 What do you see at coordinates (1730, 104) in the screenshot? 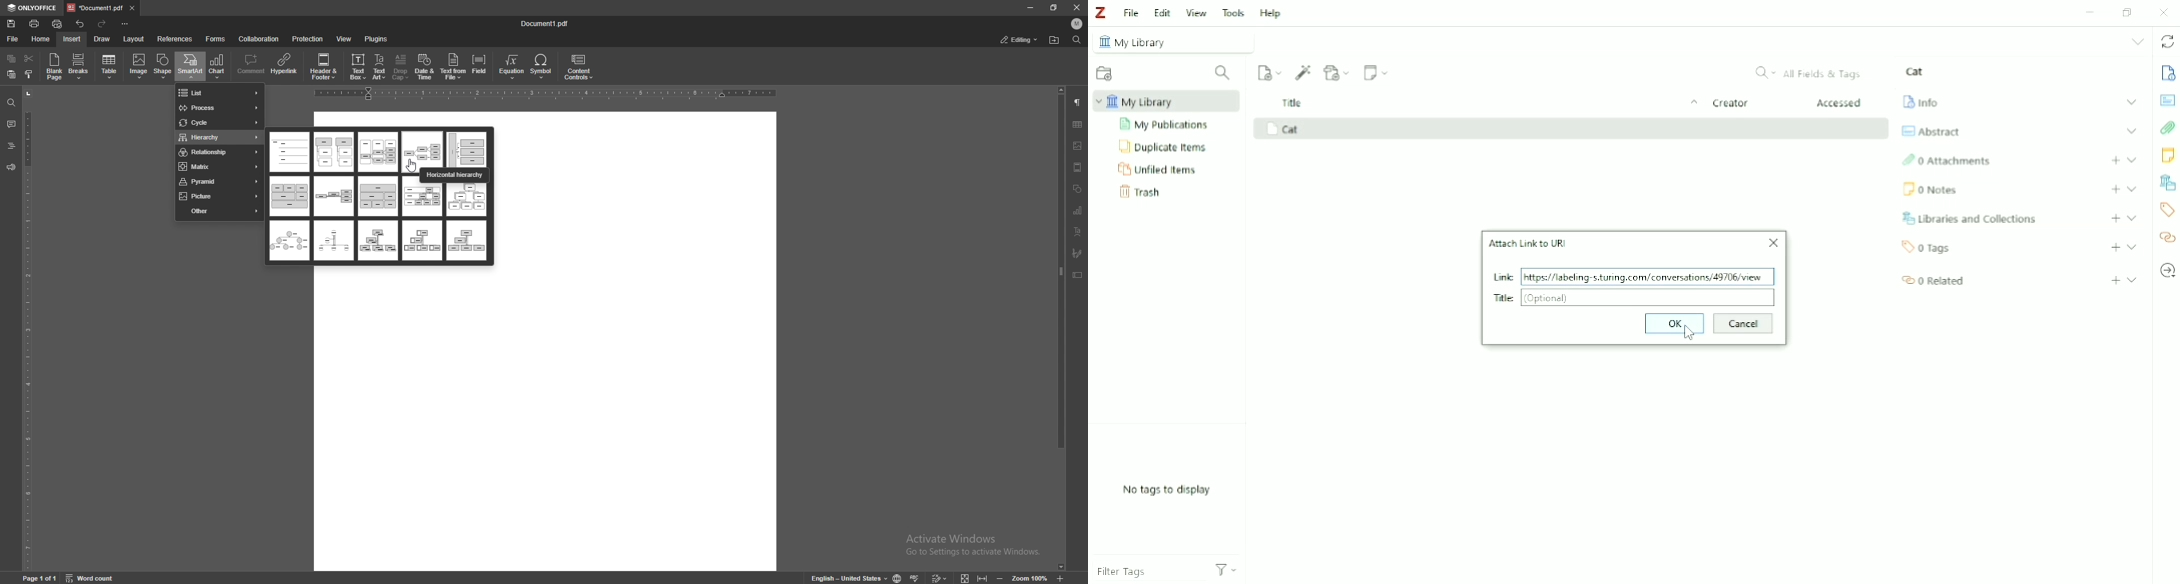
I see `Creator` at bounding box center [1730, 104].